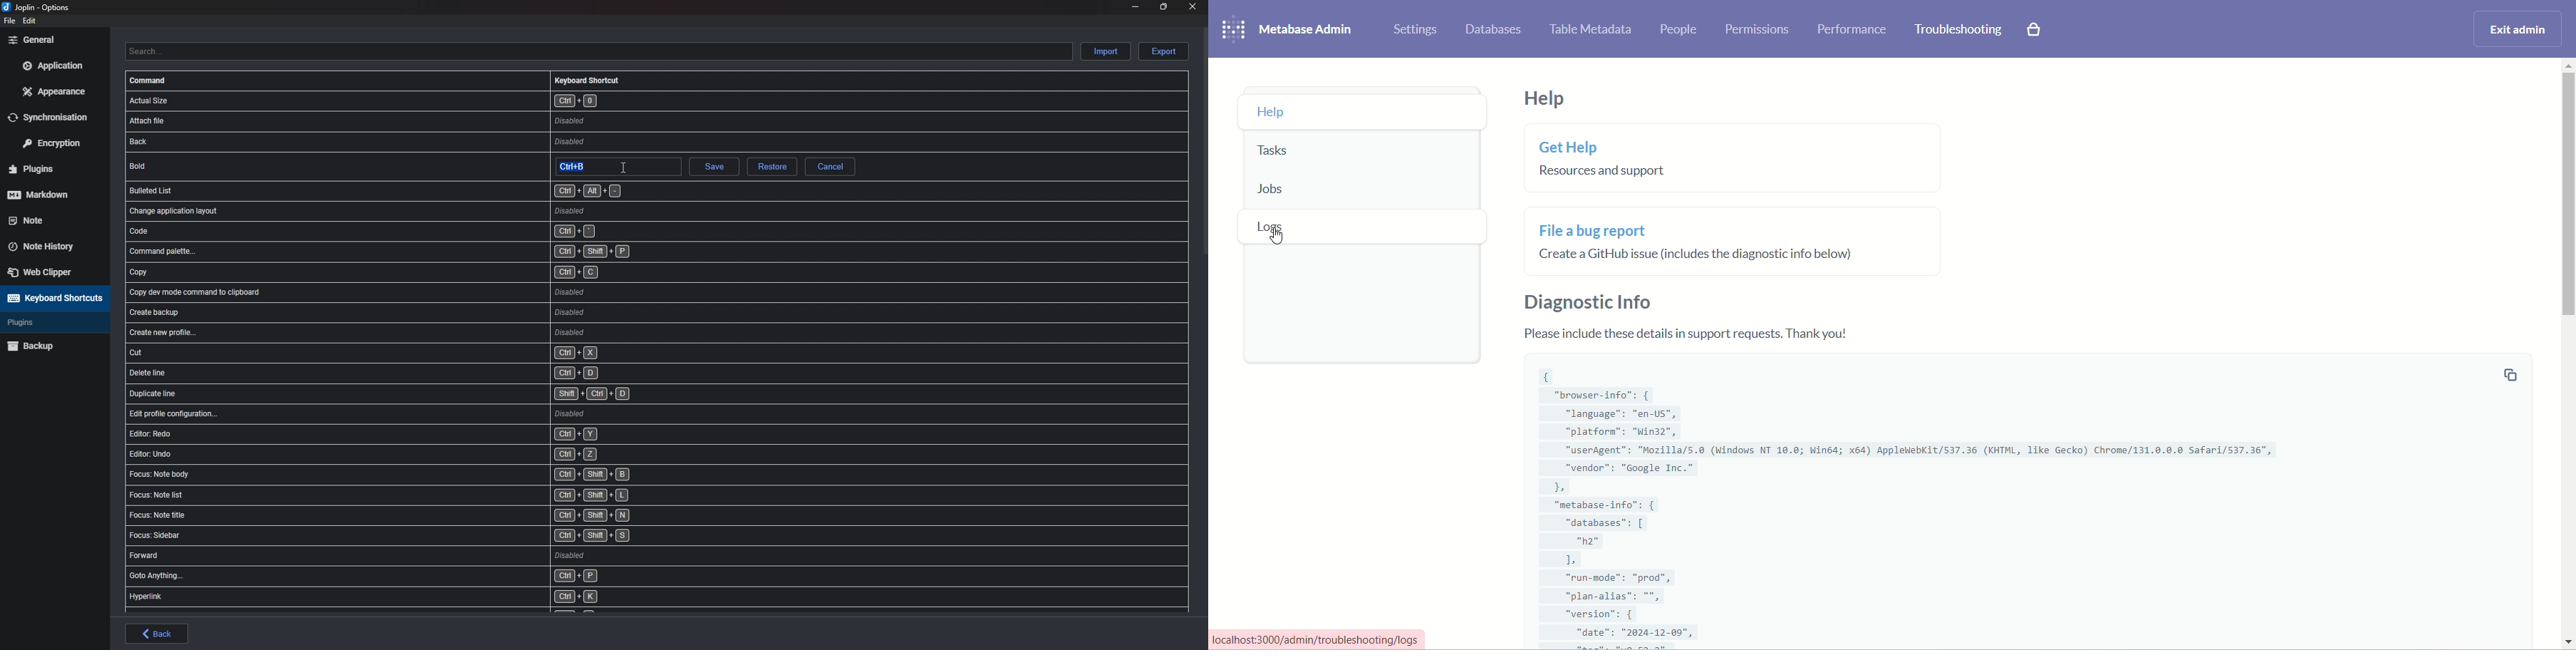  I want to click on shortcut, so click(408, 596).